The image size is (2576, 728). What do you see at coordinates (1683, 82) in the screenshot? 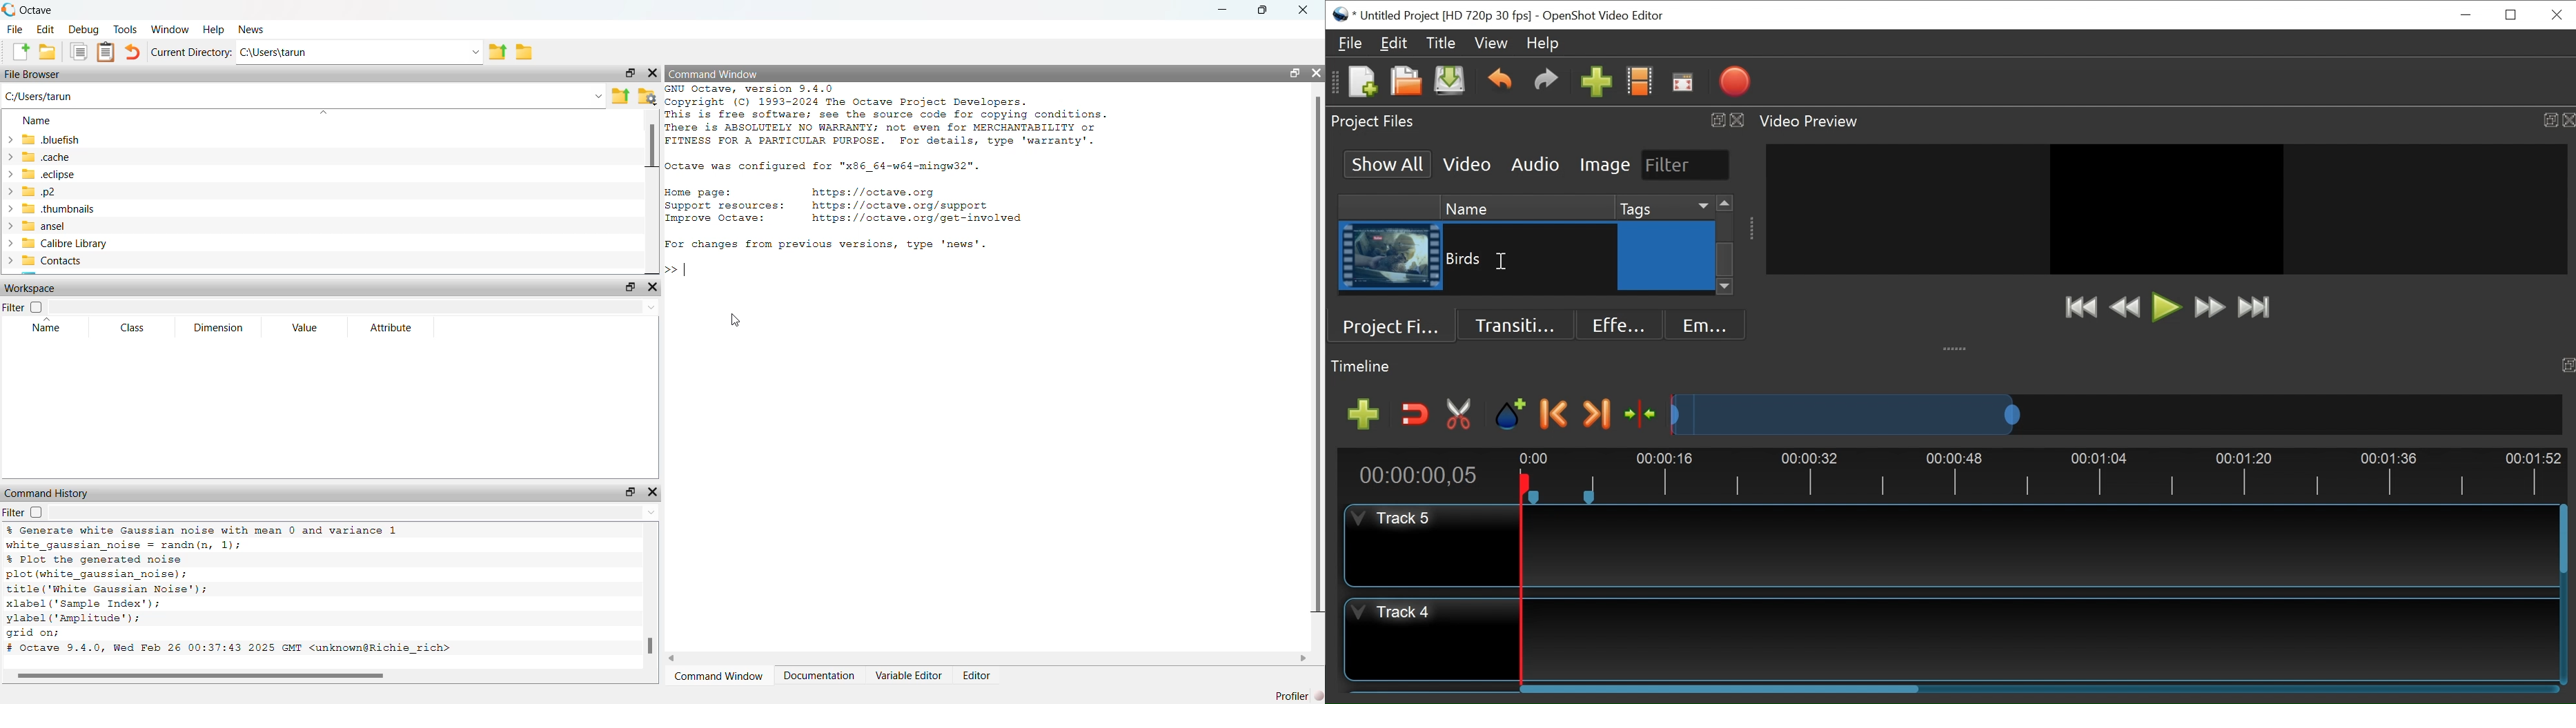
I see `Fullscreen` at bounding box center [1683, 82].